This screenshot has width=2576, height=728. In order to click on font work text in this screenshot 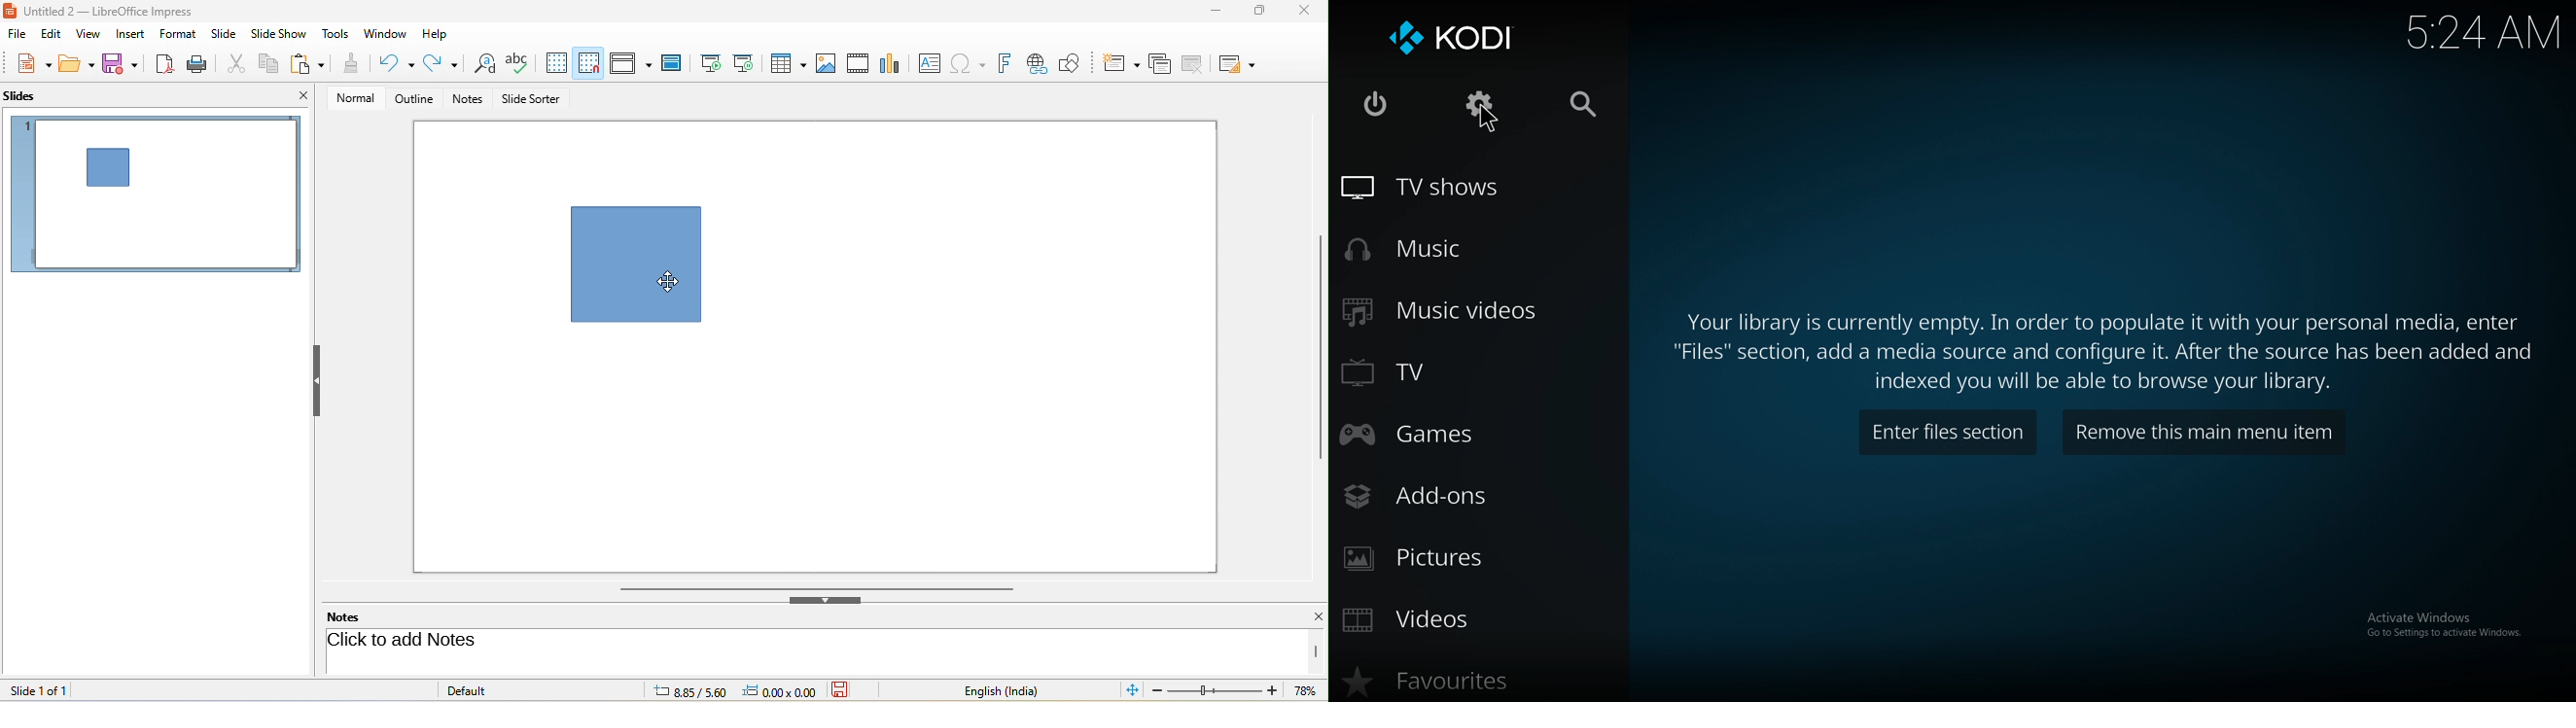, I will do `click(1007, 61)`.